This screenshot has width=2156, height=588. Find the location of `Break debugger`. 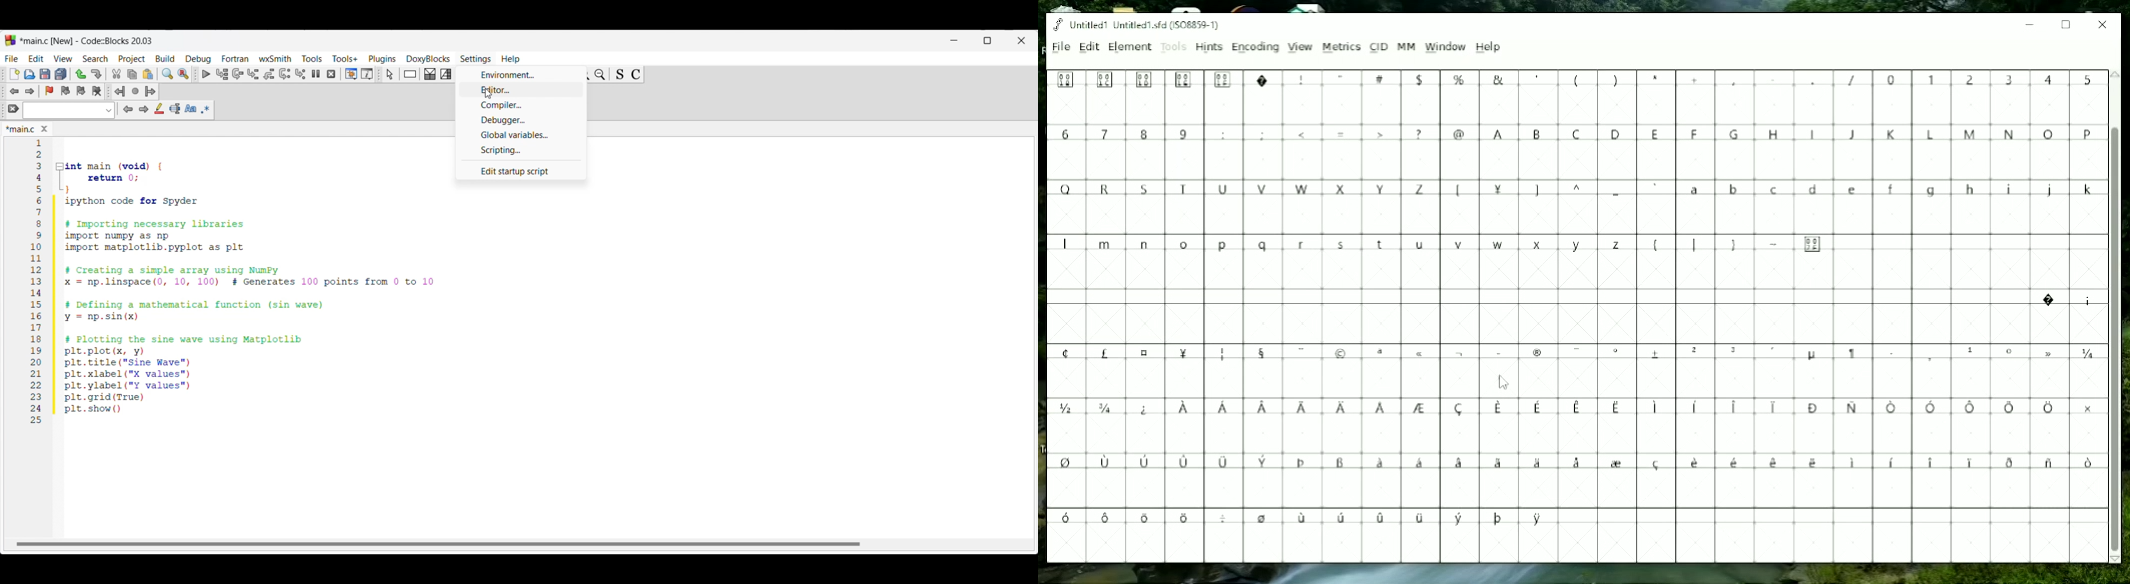

Break debugger is located at coordinates (315, 74).